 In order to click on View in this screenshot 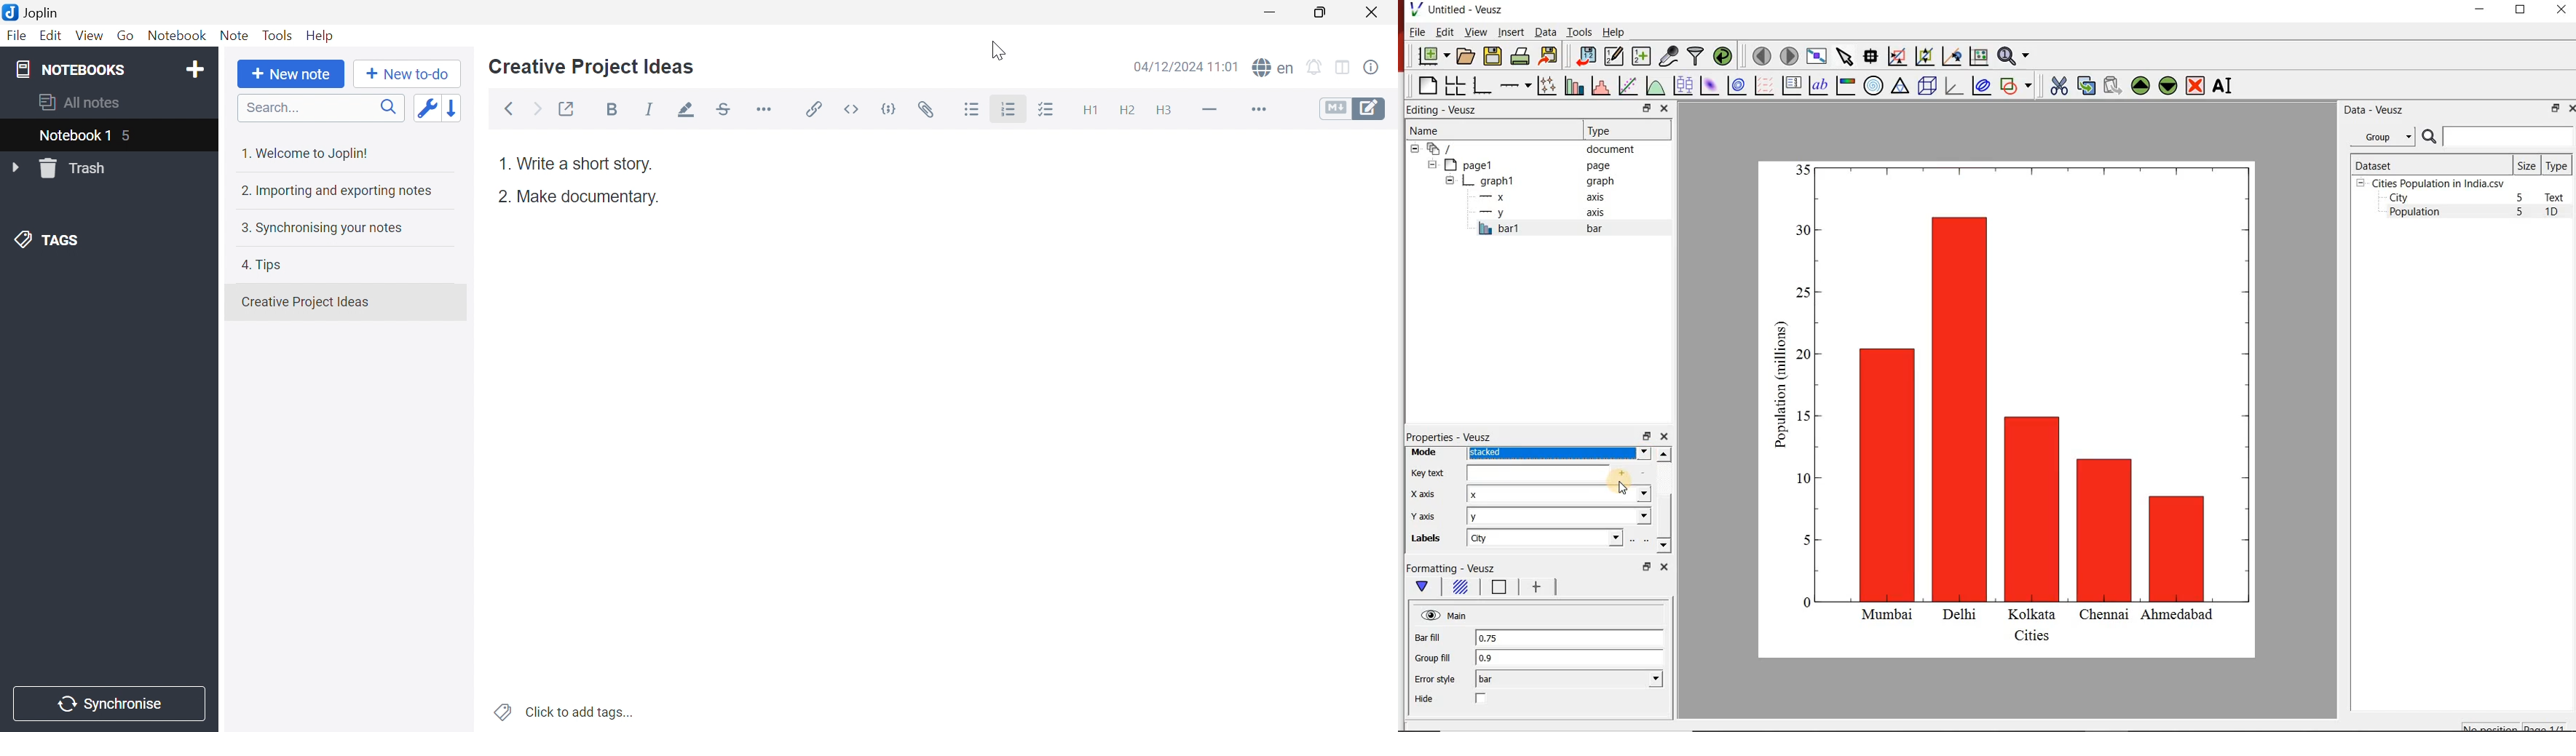, I will do `click(88, 36)`.